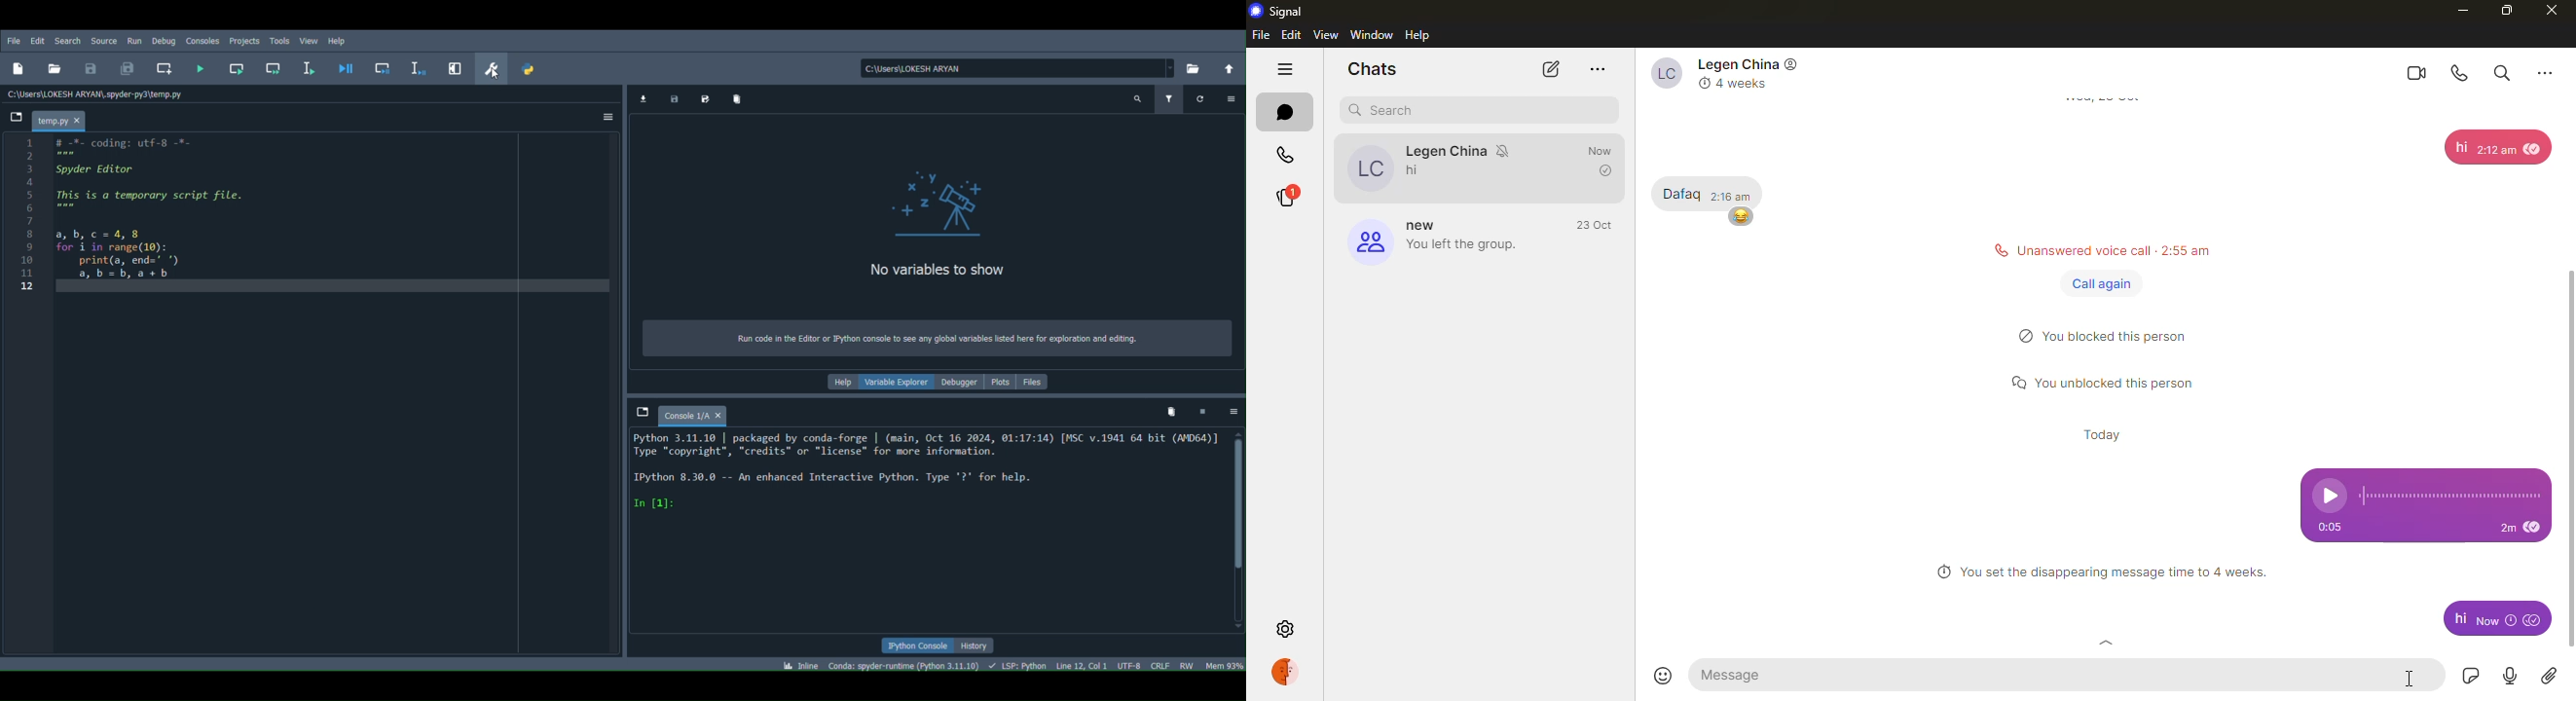  What do you see at coordinates (641, 412) in the screenshot?
I see `Browse tabs` at bounding box center [641, 412].